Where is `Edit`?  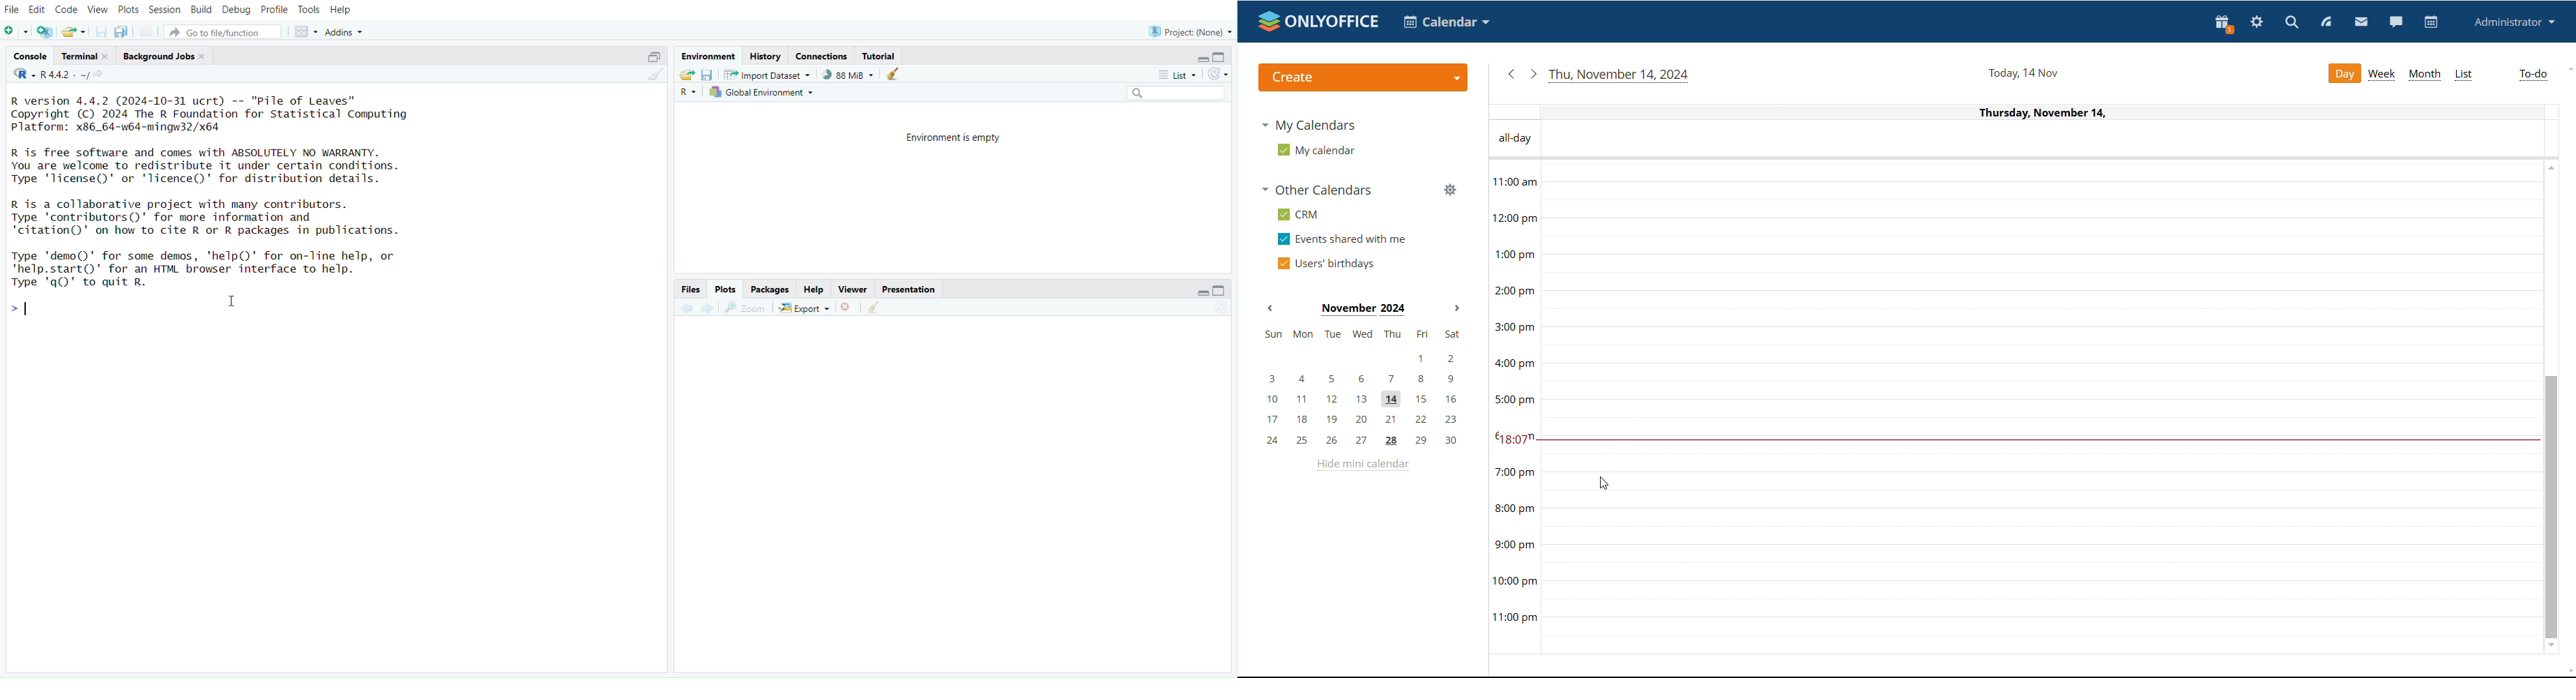 Edit is located at coordinates (37, 8).